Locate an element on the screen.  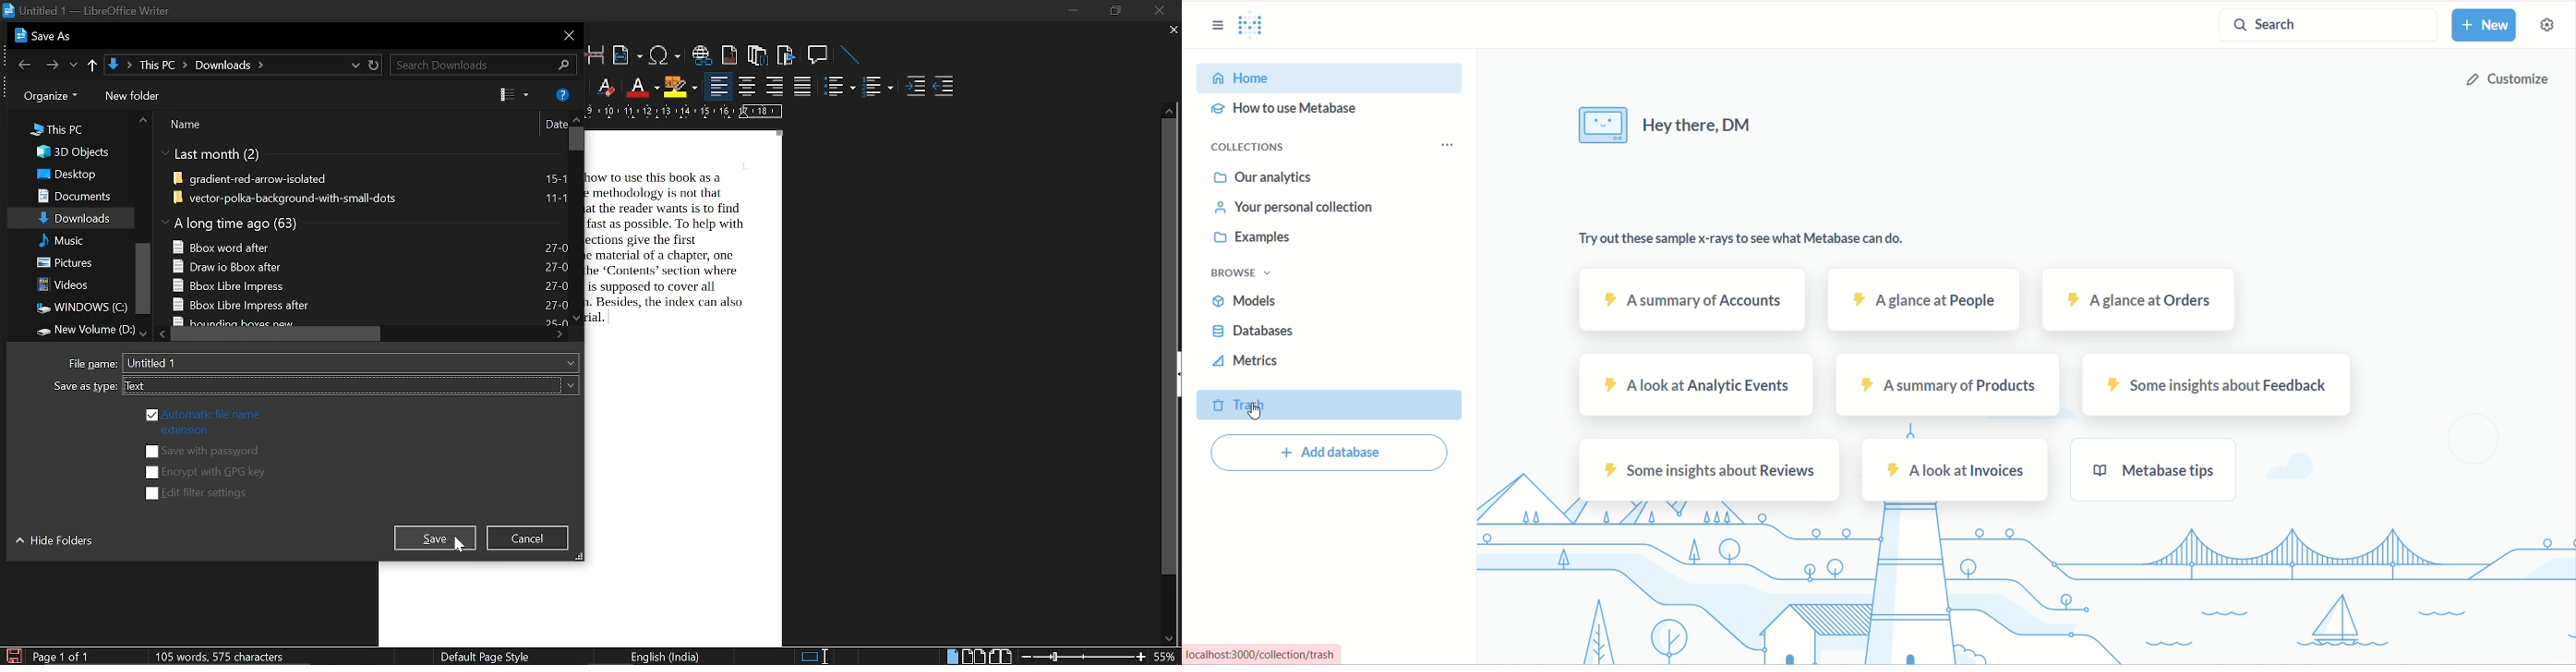
move down is located at coordinates (138, 332).